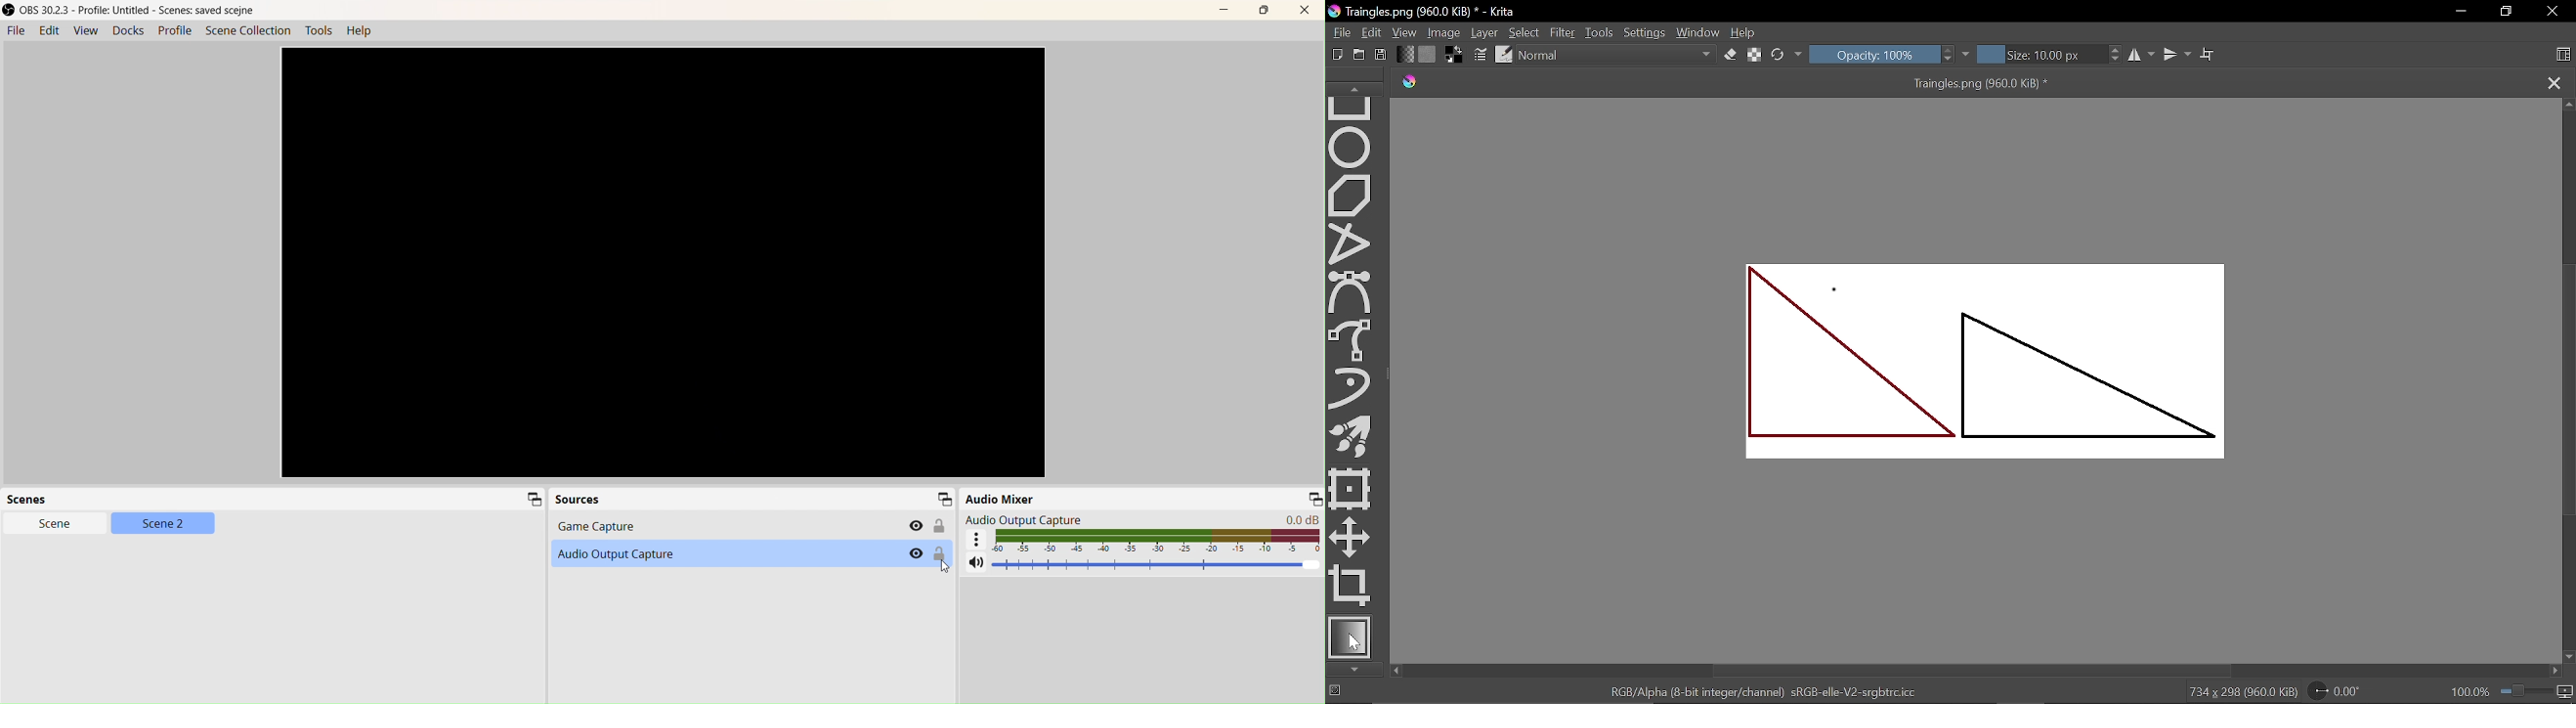 The image size is (2576, 728). Describe the element at coordinates (1137, 566) in the screenshot. I see `Volume ` at that location.